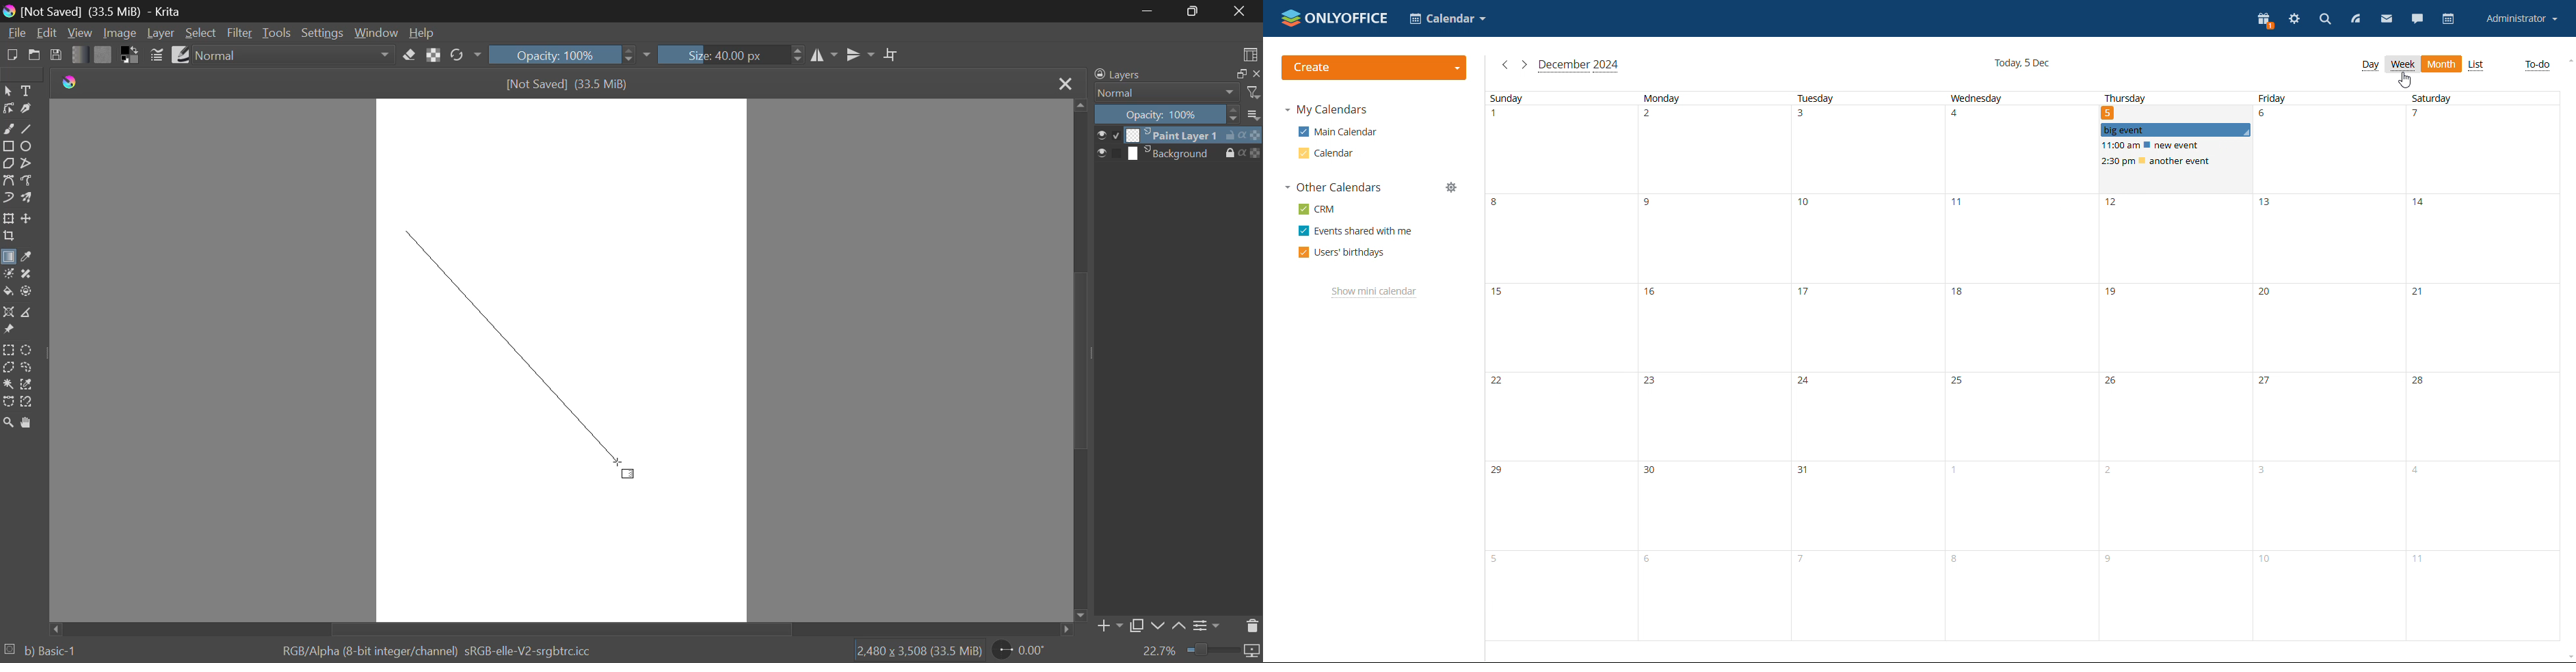  I want to click on more options, so click(1254, 114).